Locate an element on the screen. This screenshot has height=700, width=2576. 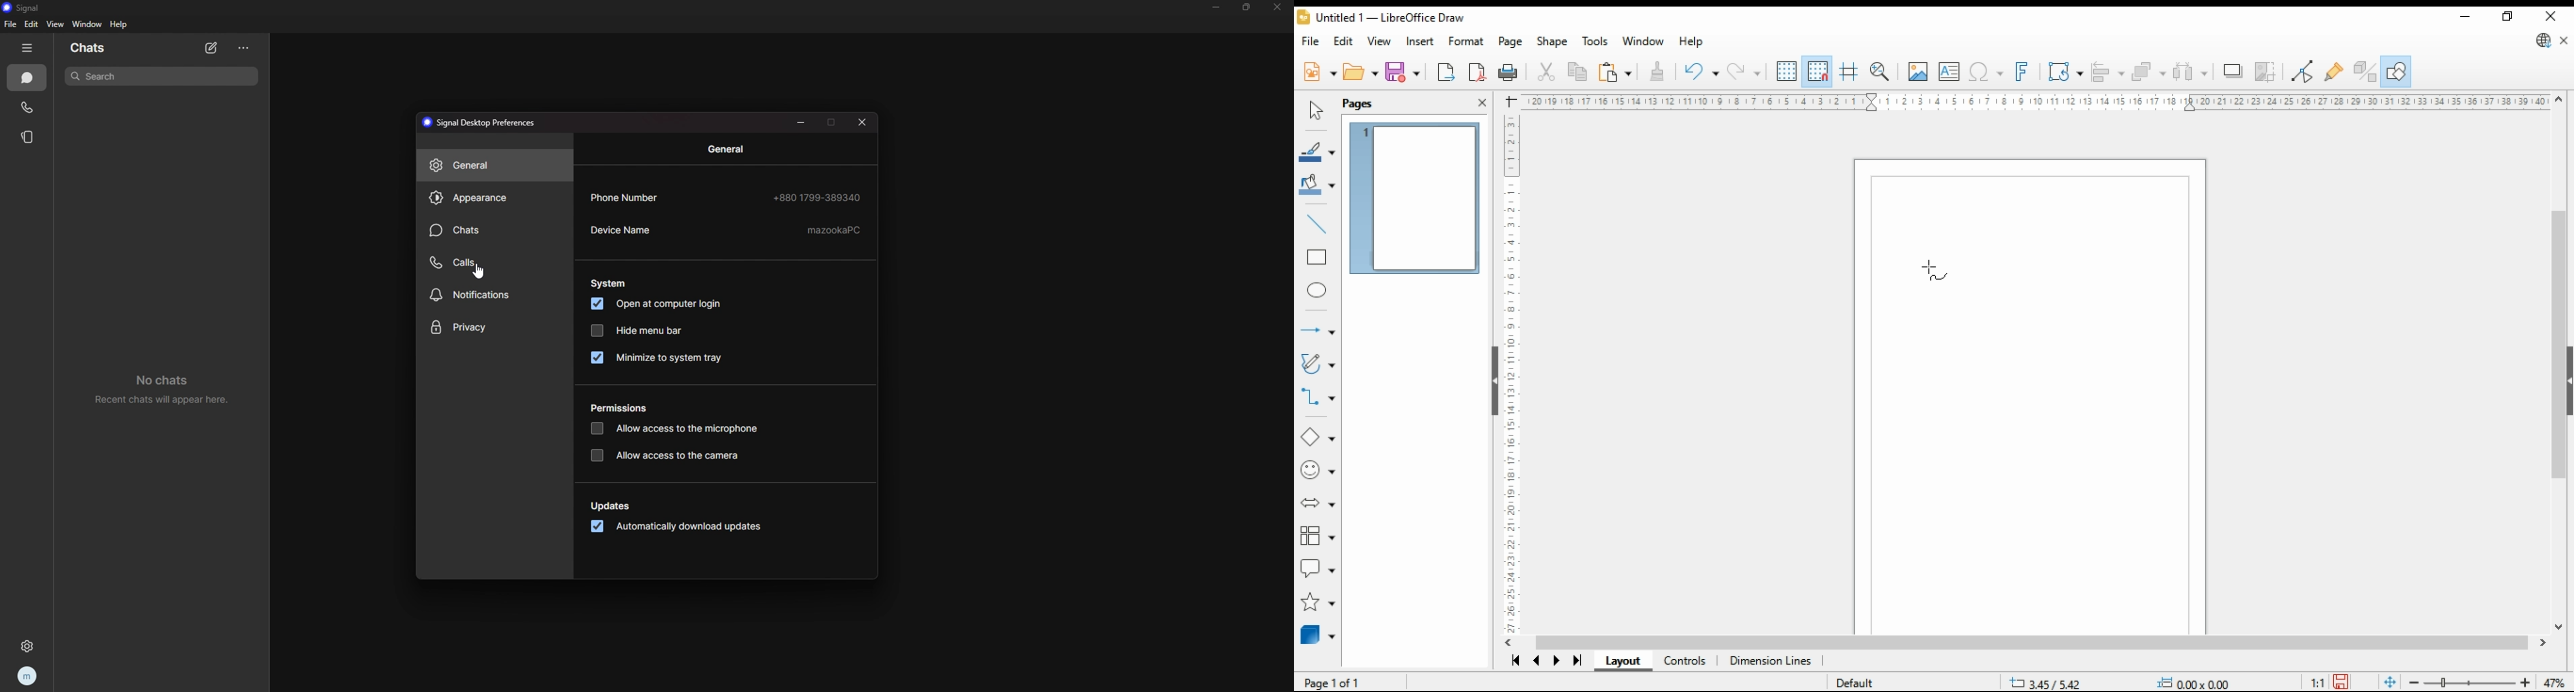
save is located at coordinates (1404, 72).